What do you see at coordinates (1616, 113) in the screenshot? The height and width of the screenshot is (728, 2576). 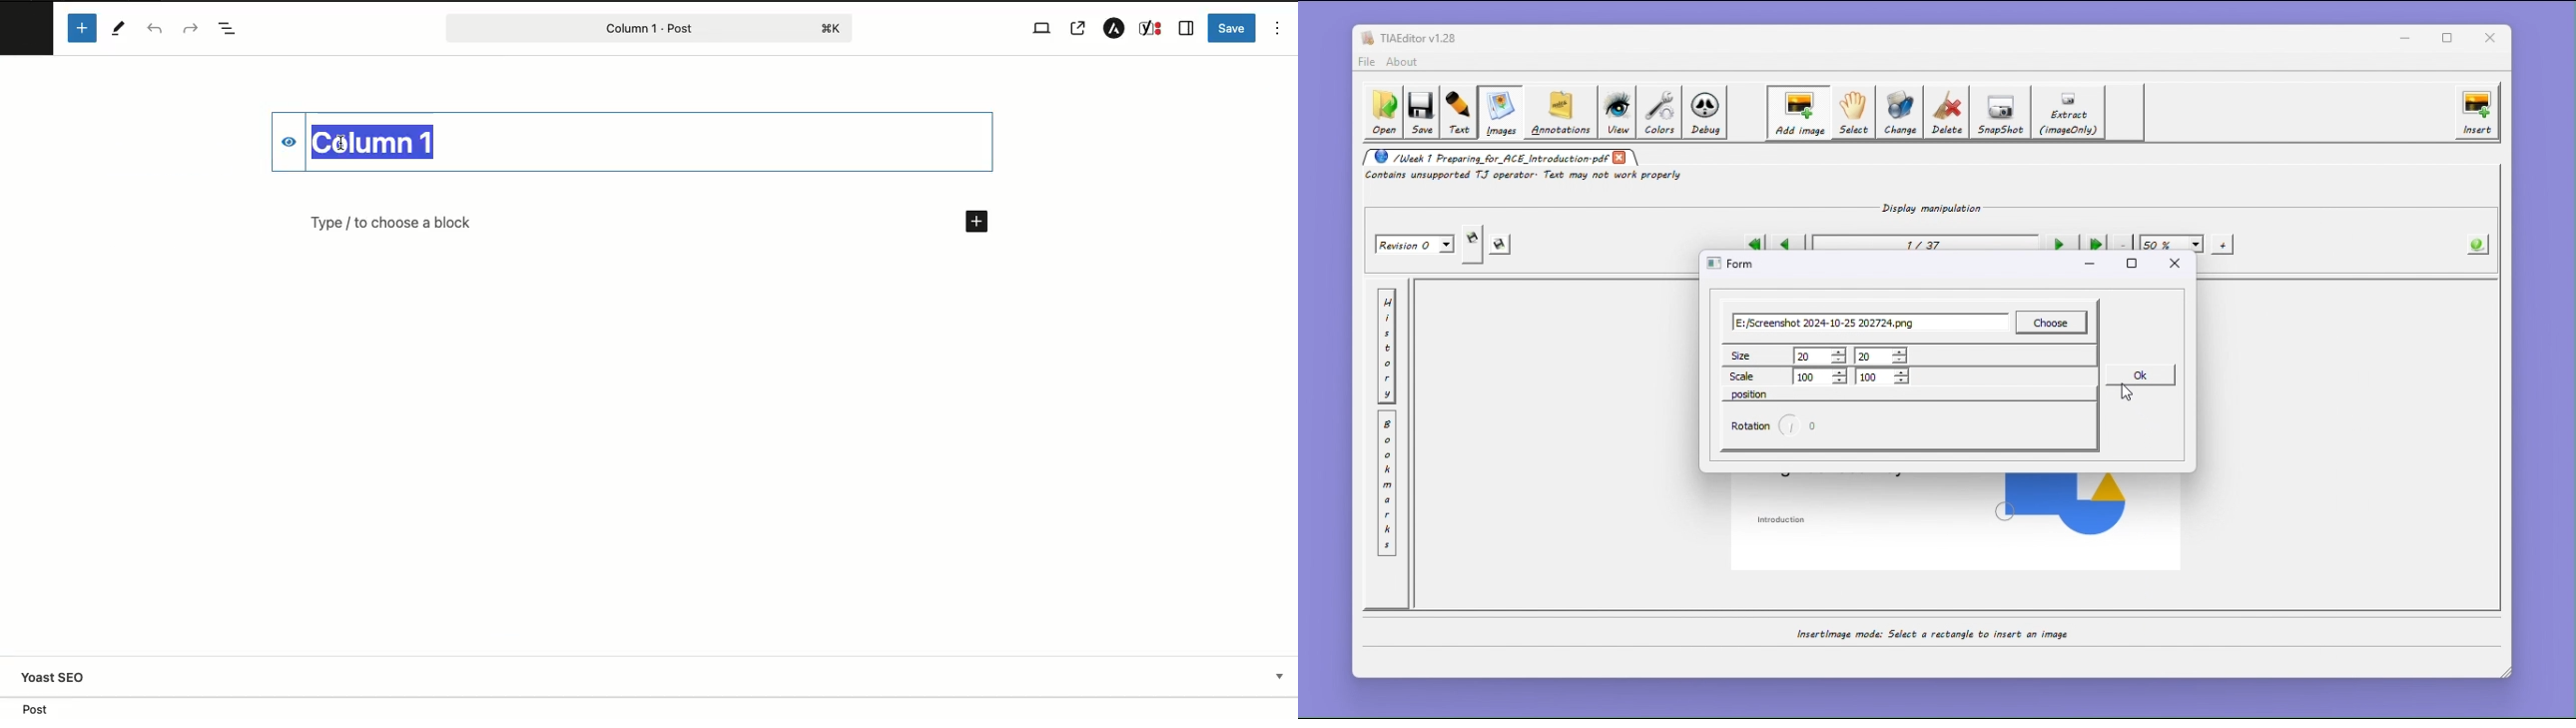 I see `view ` at bounding box center [1616, 113].